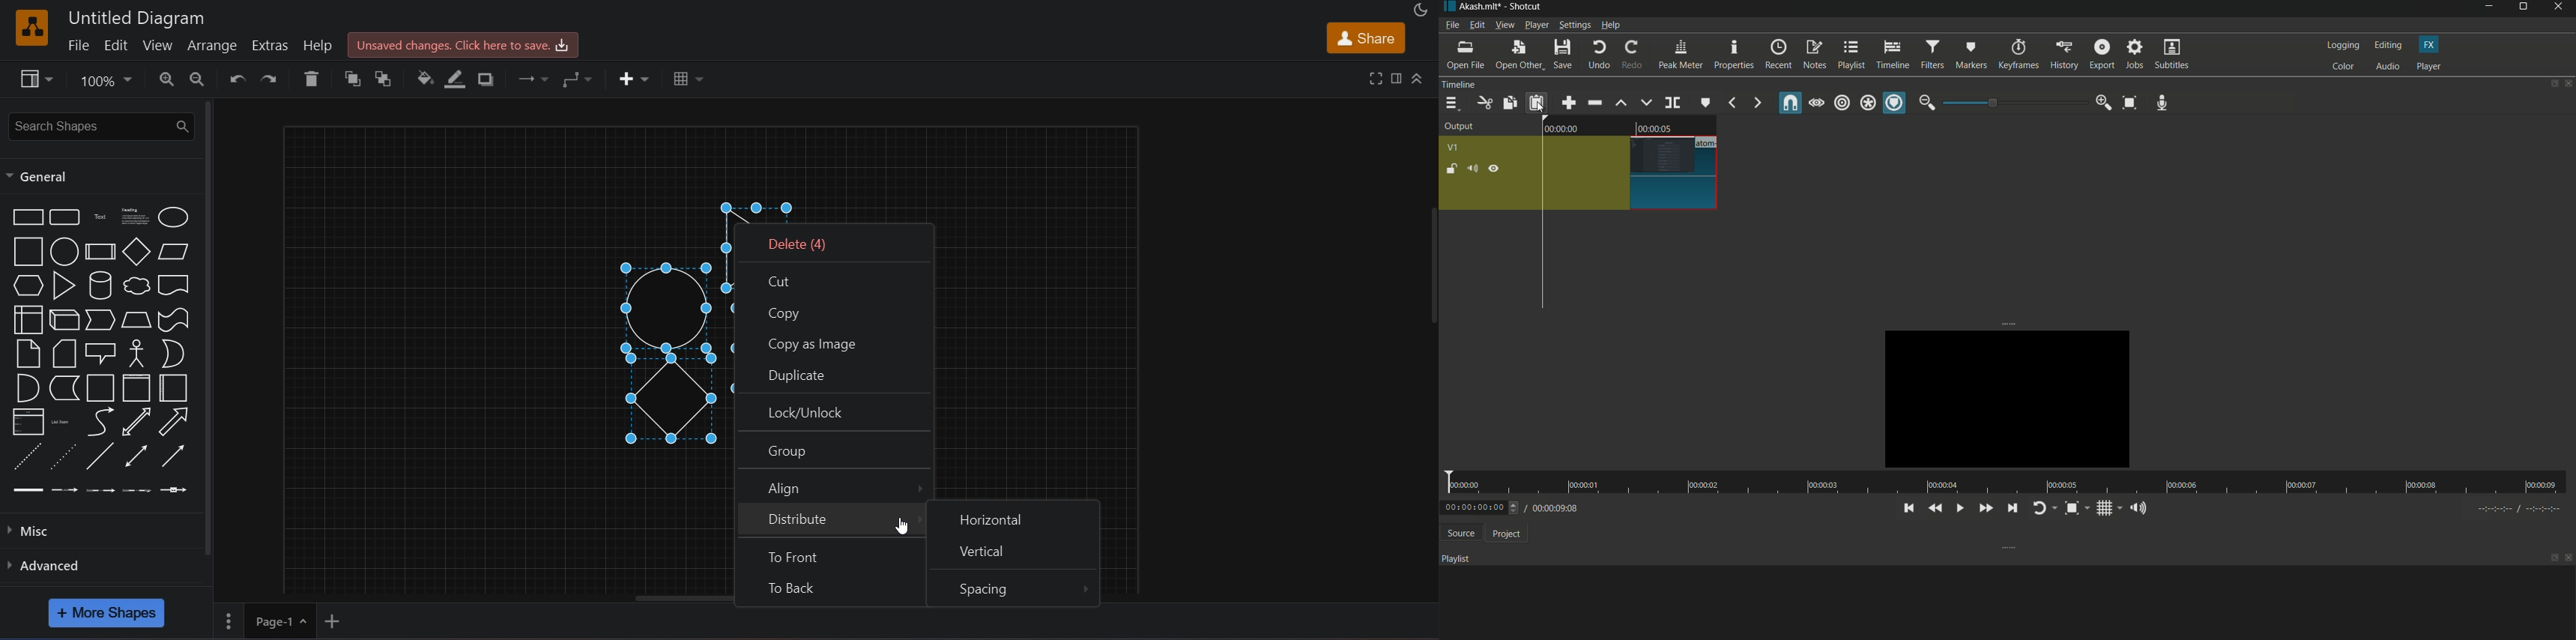 Image resolution: width=2576 pixels, height=644 pixels. Describe the element at coordinates (2104, 103) in the screenshot. I see `zoom in` at that location.